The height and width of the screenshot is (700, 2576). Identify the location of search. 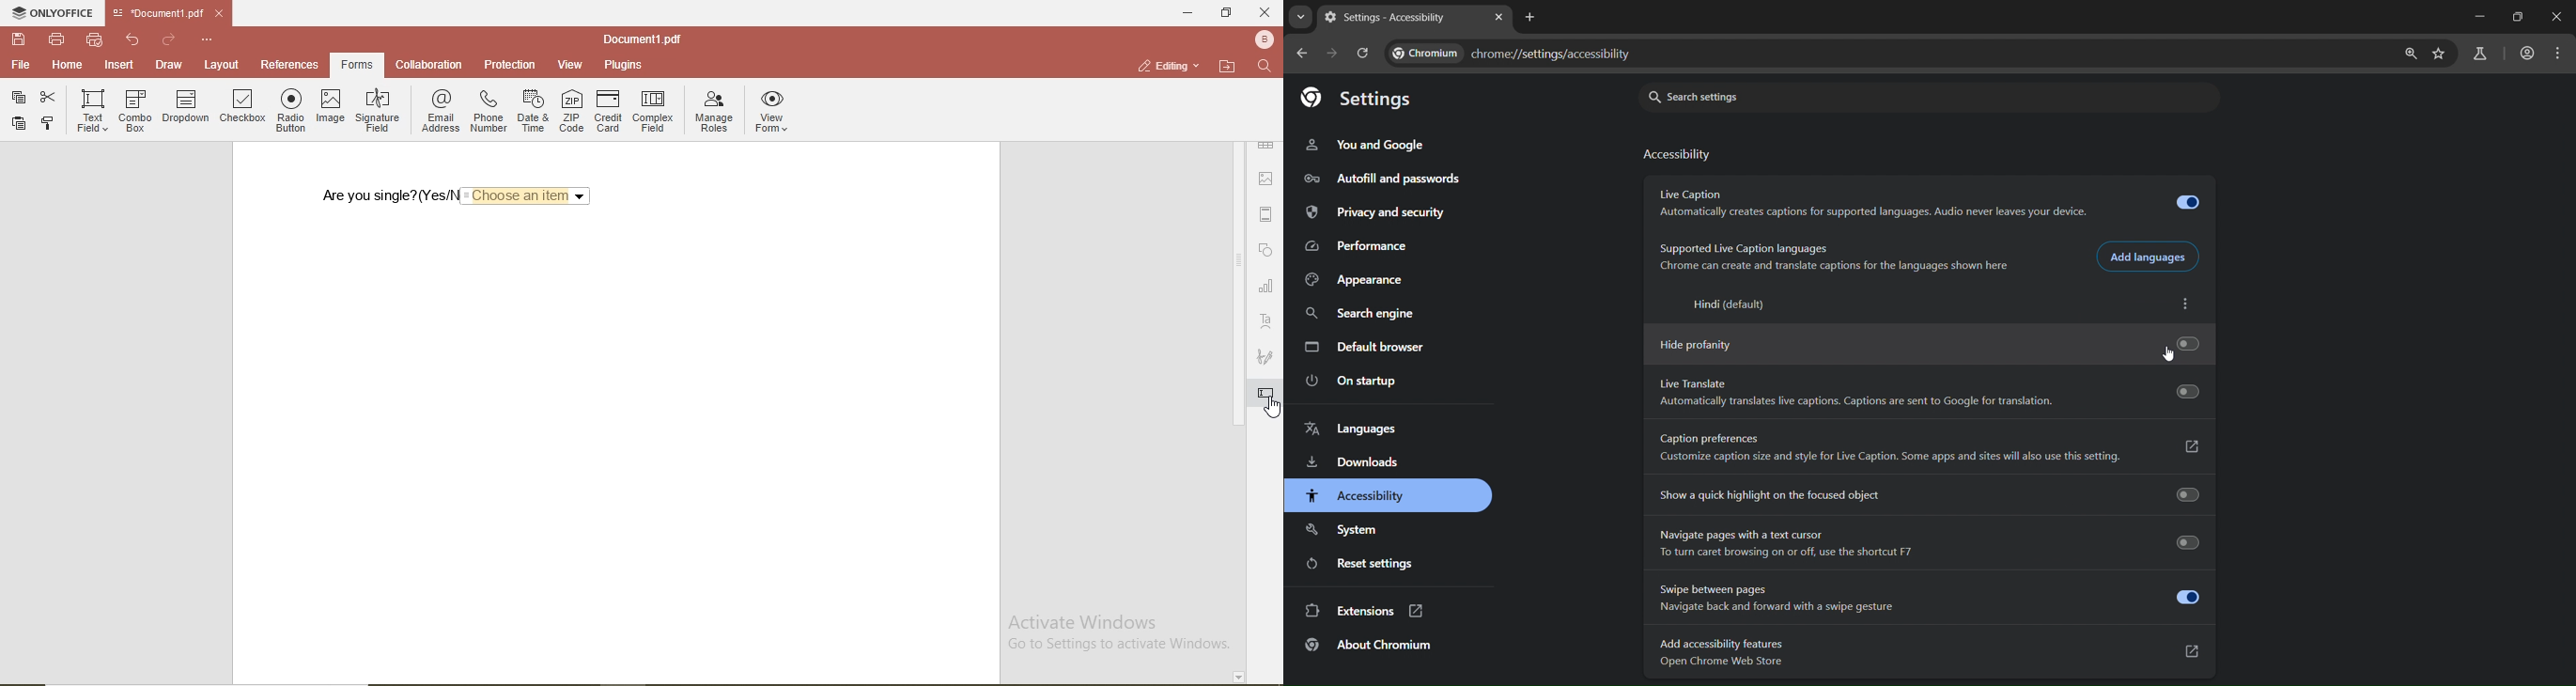
(1267, 69).